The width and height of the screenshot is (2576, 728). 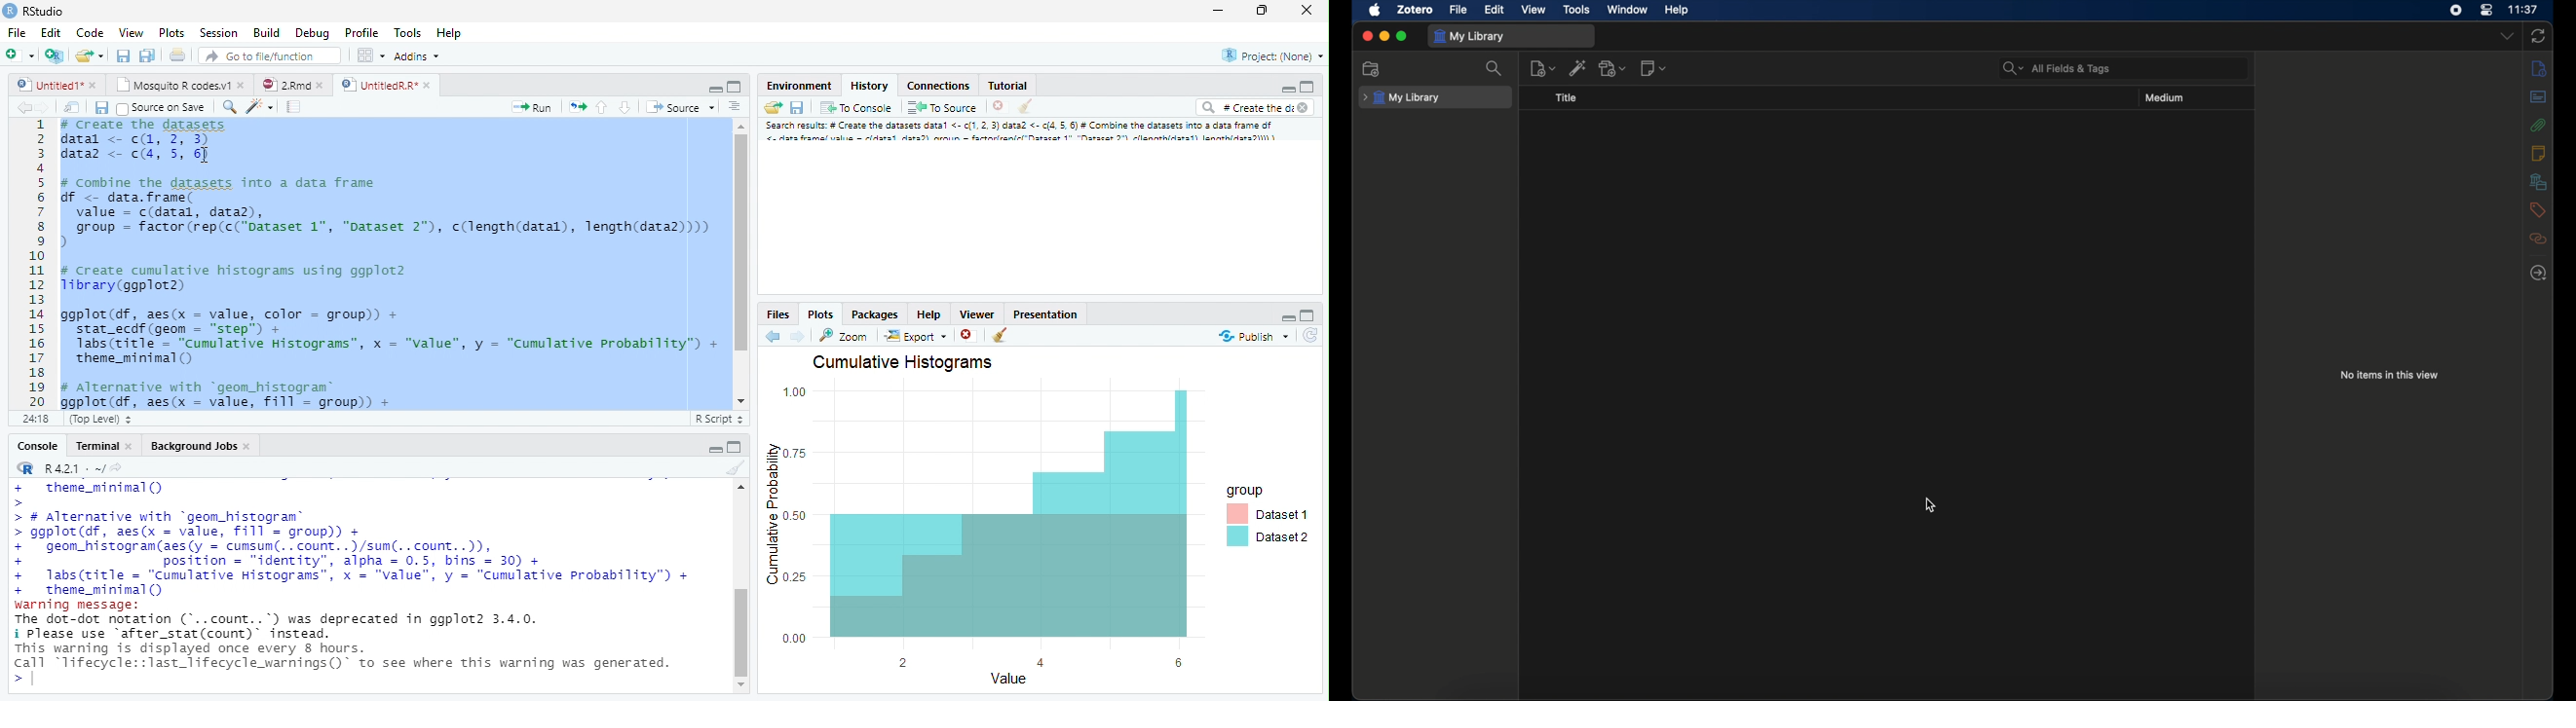 I want to click on Next, so click(x=42, y=111).